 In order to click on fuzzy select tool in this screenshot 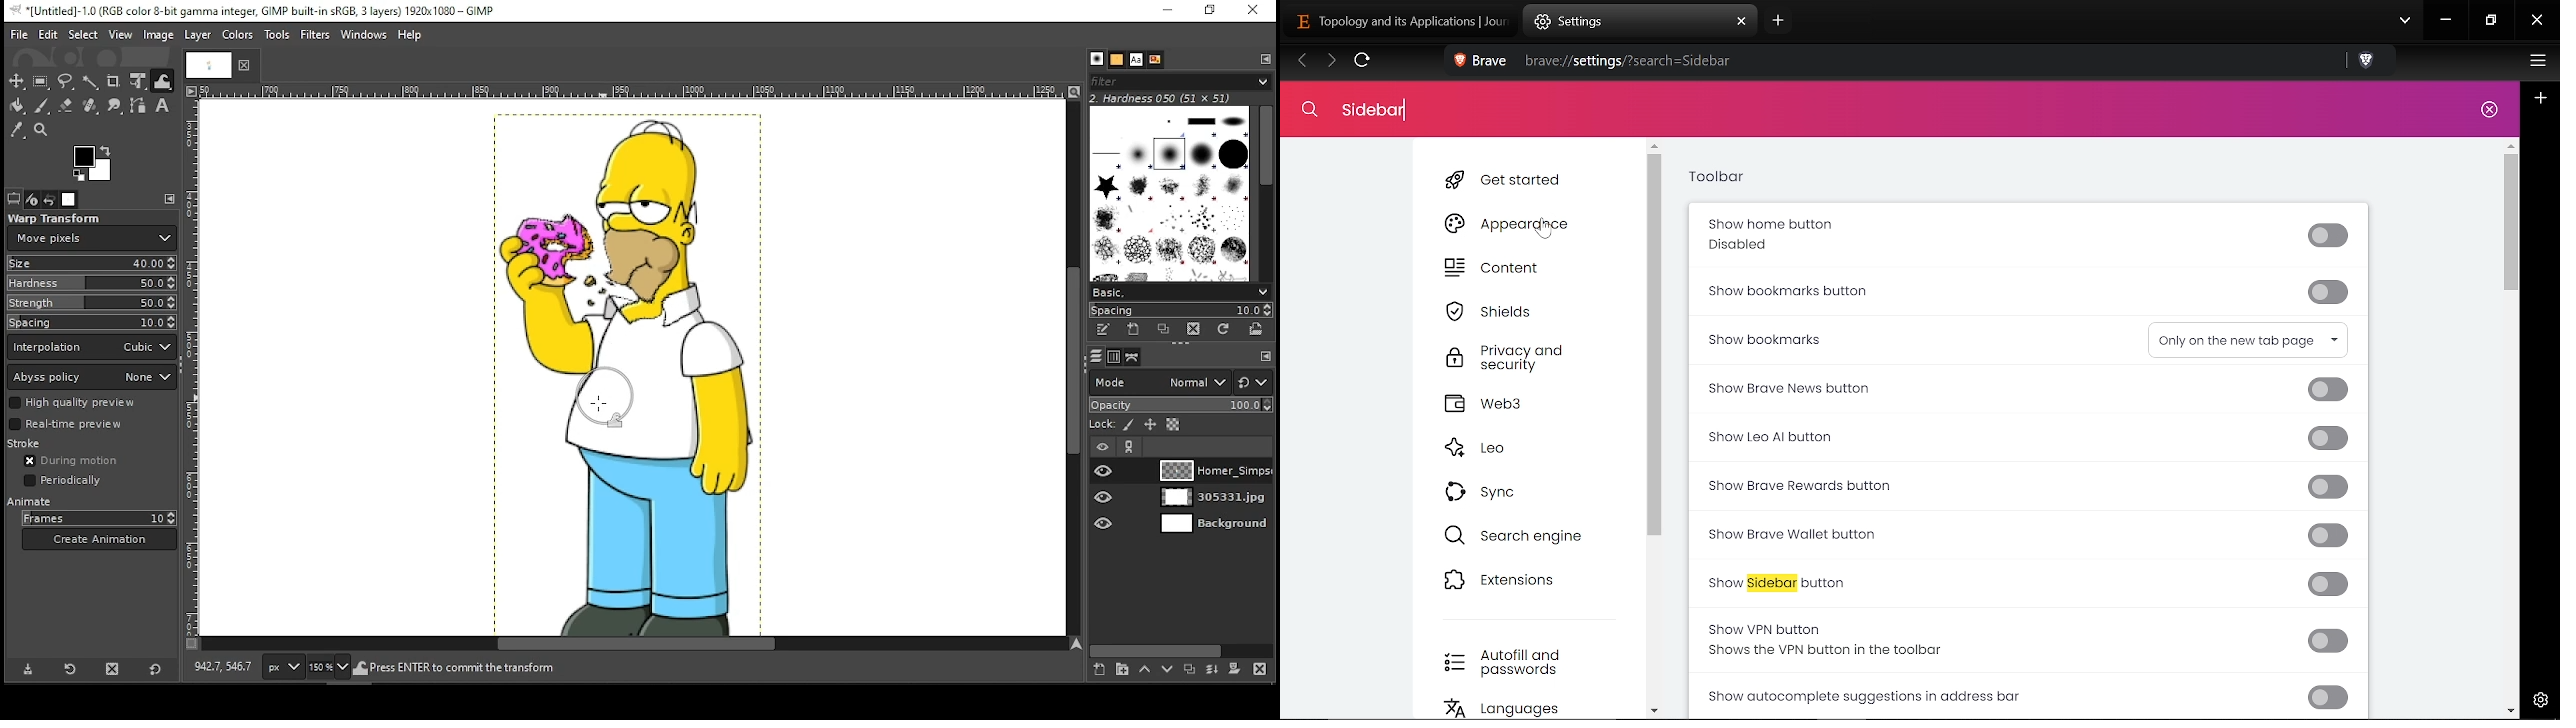, I will do `click(91, 81)`.